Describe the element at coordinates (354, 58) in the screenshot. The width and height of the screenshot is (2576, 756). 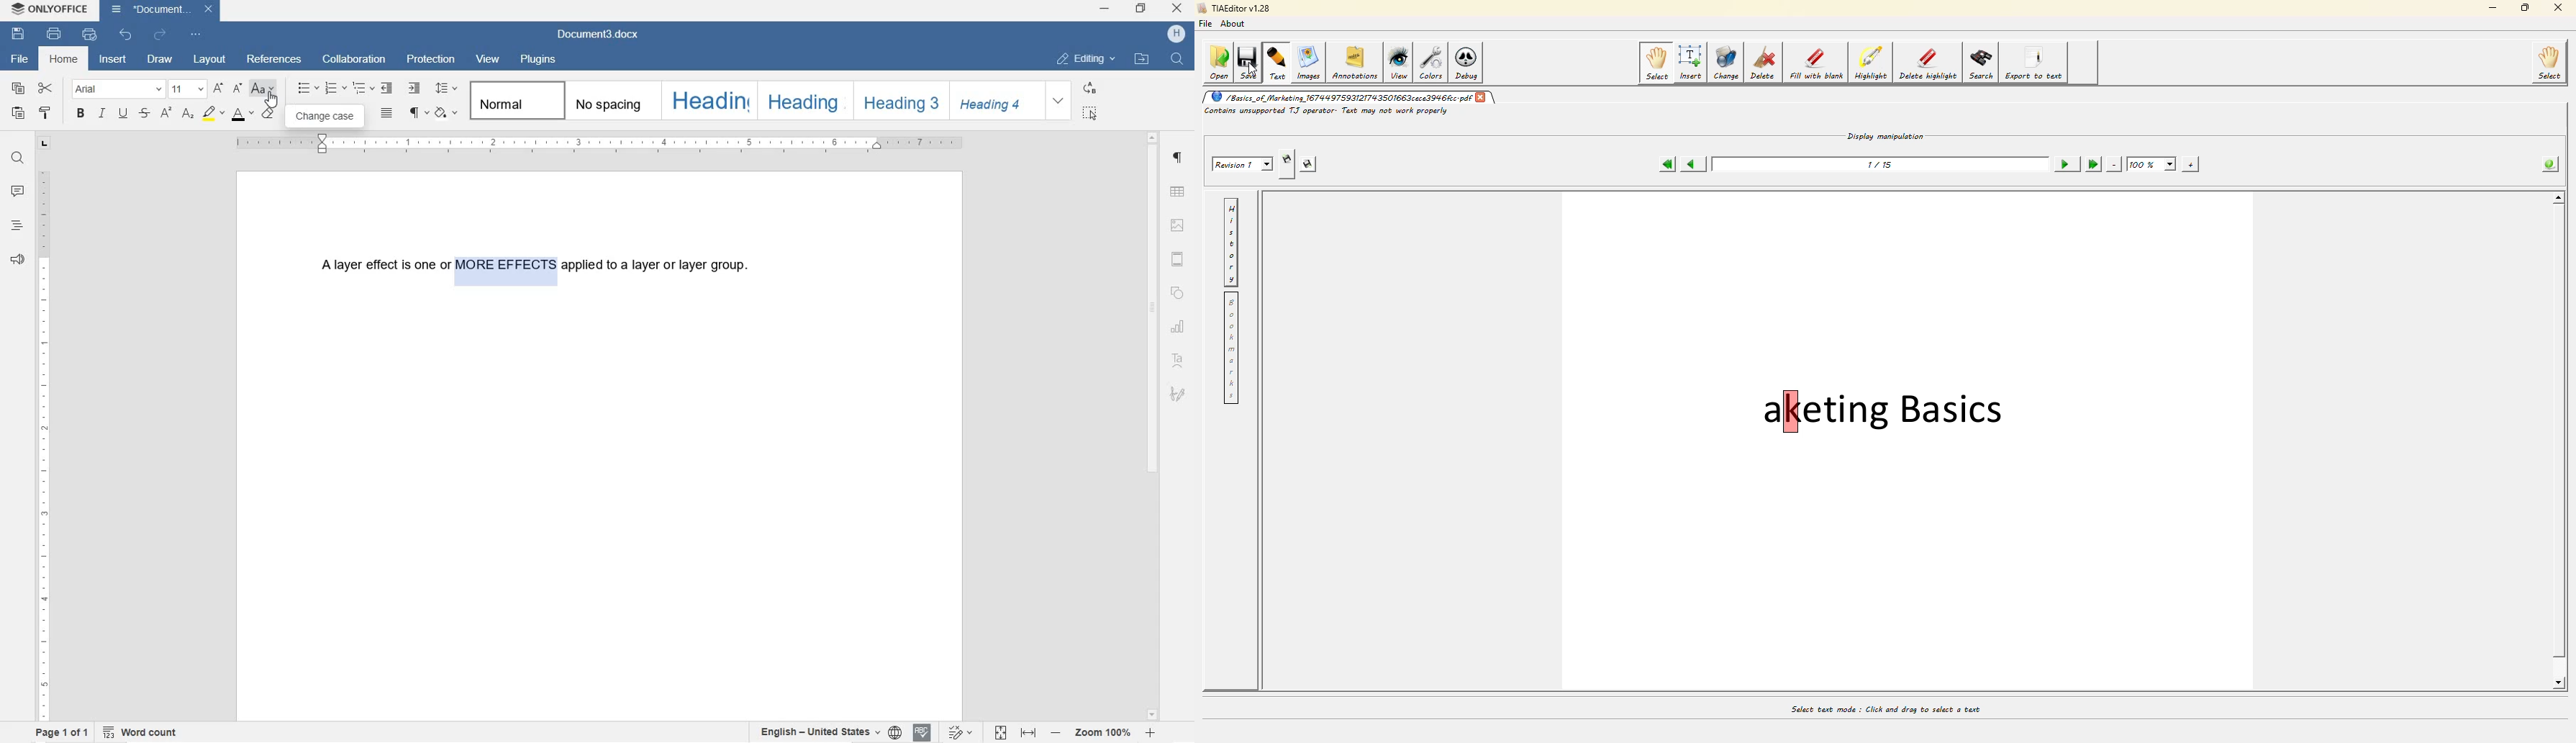
I see `COLLABORATION` at that location.